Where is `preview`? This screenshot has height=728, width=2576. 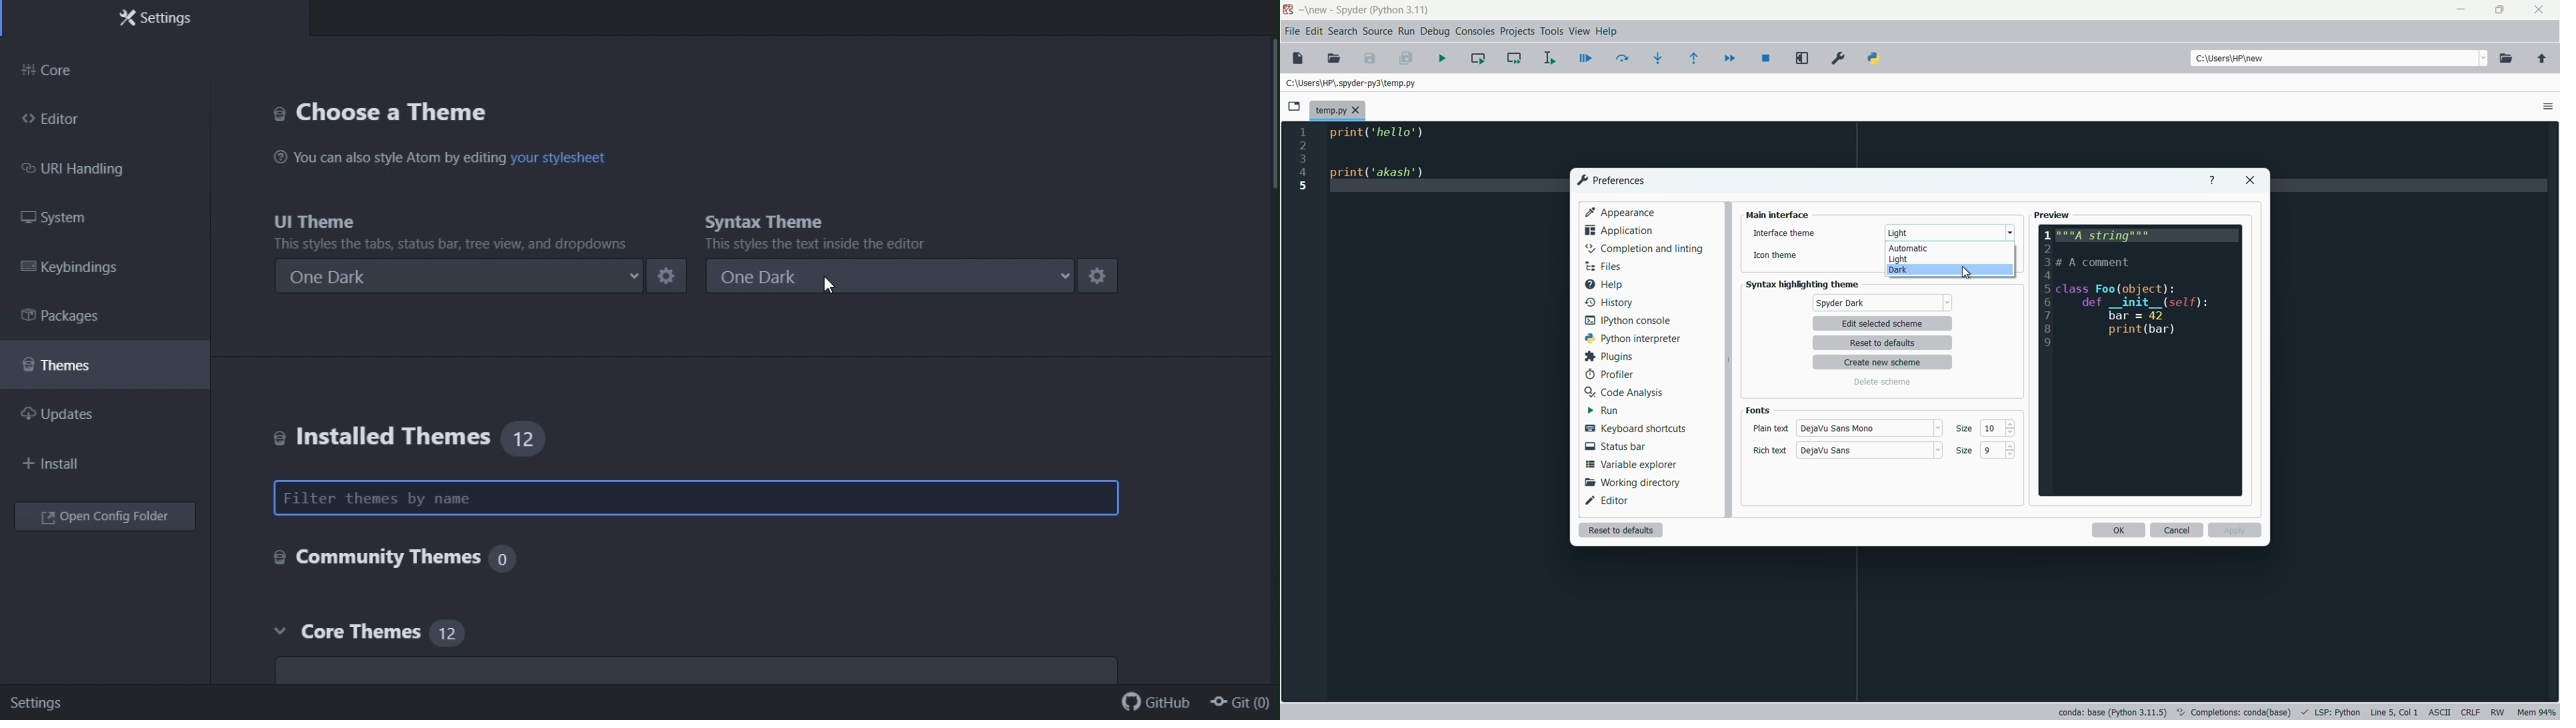 preview is located at coordinates (2053, 215).